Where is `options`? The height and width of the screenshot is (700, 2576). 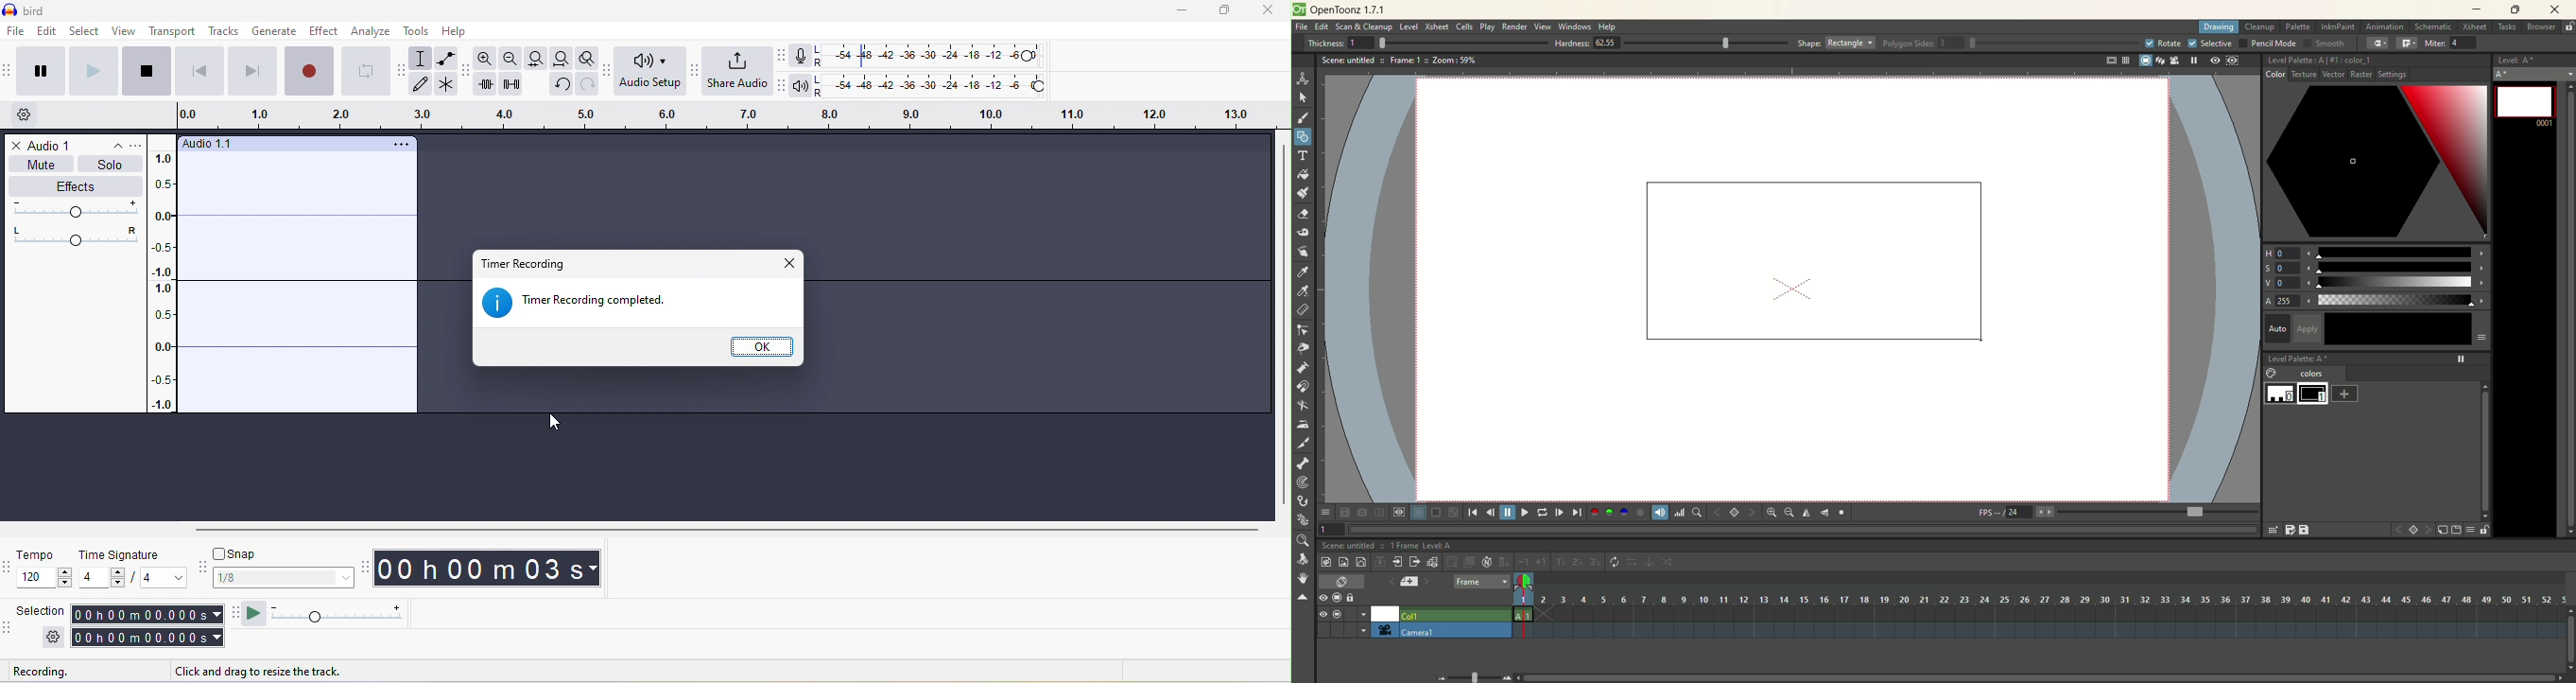 options is located at coordinates (1325, 510).